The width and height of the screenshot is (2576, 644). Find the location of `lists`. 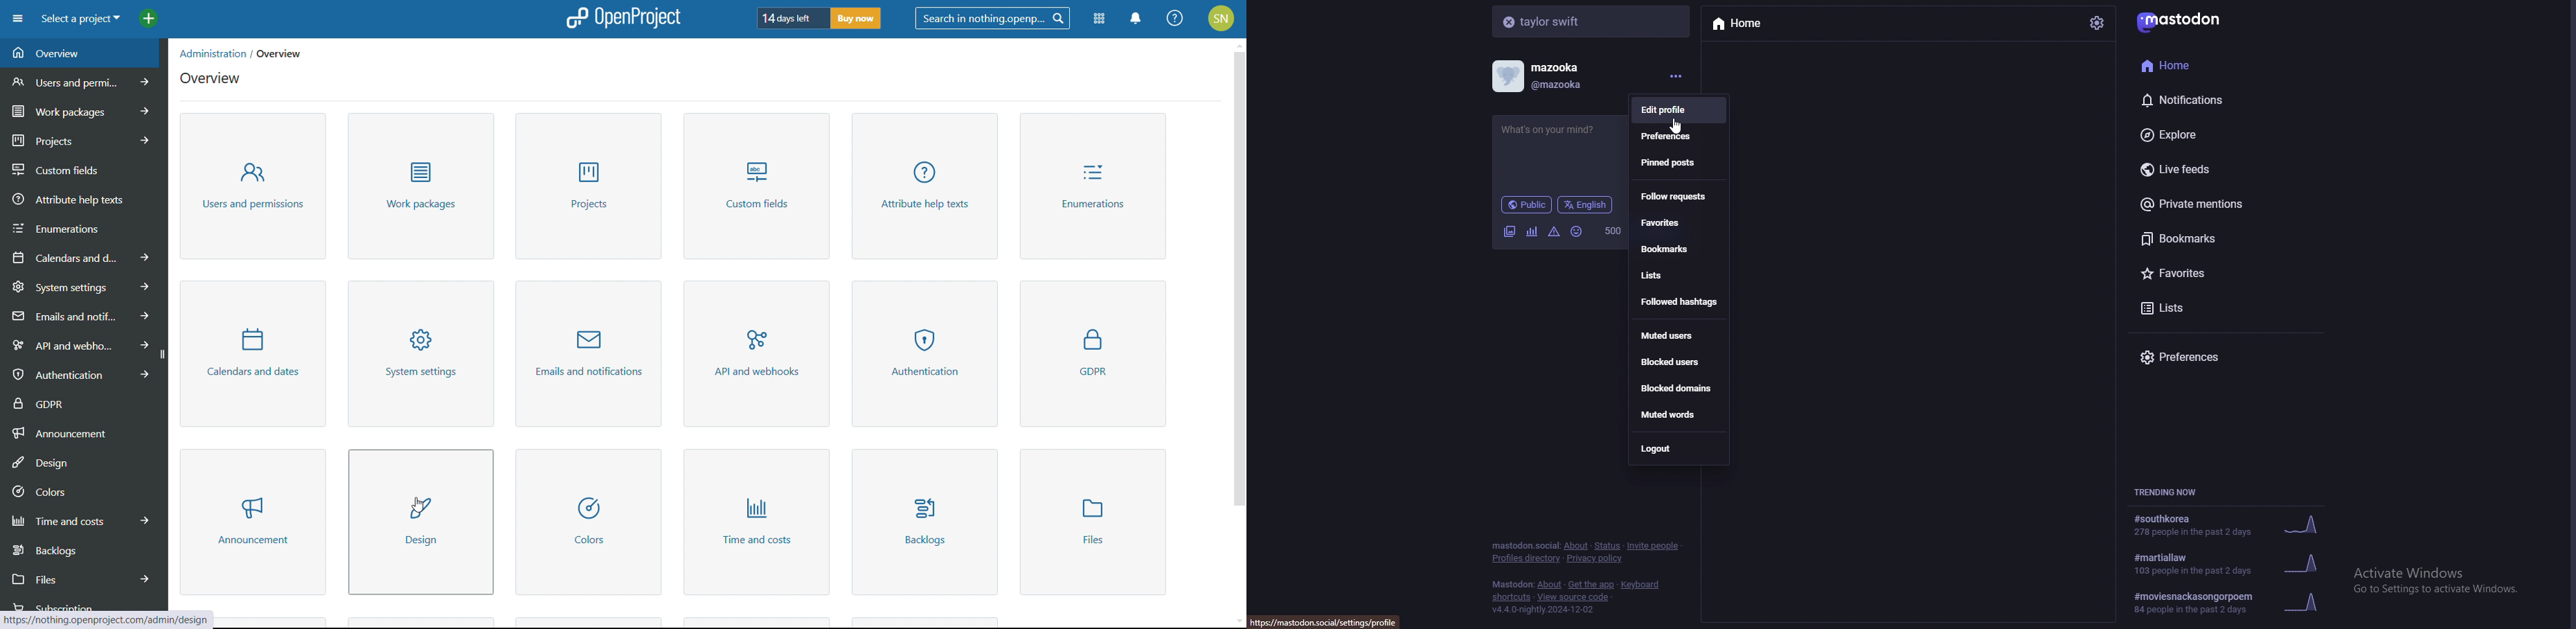

lists is located at coordinates (1676, 276).